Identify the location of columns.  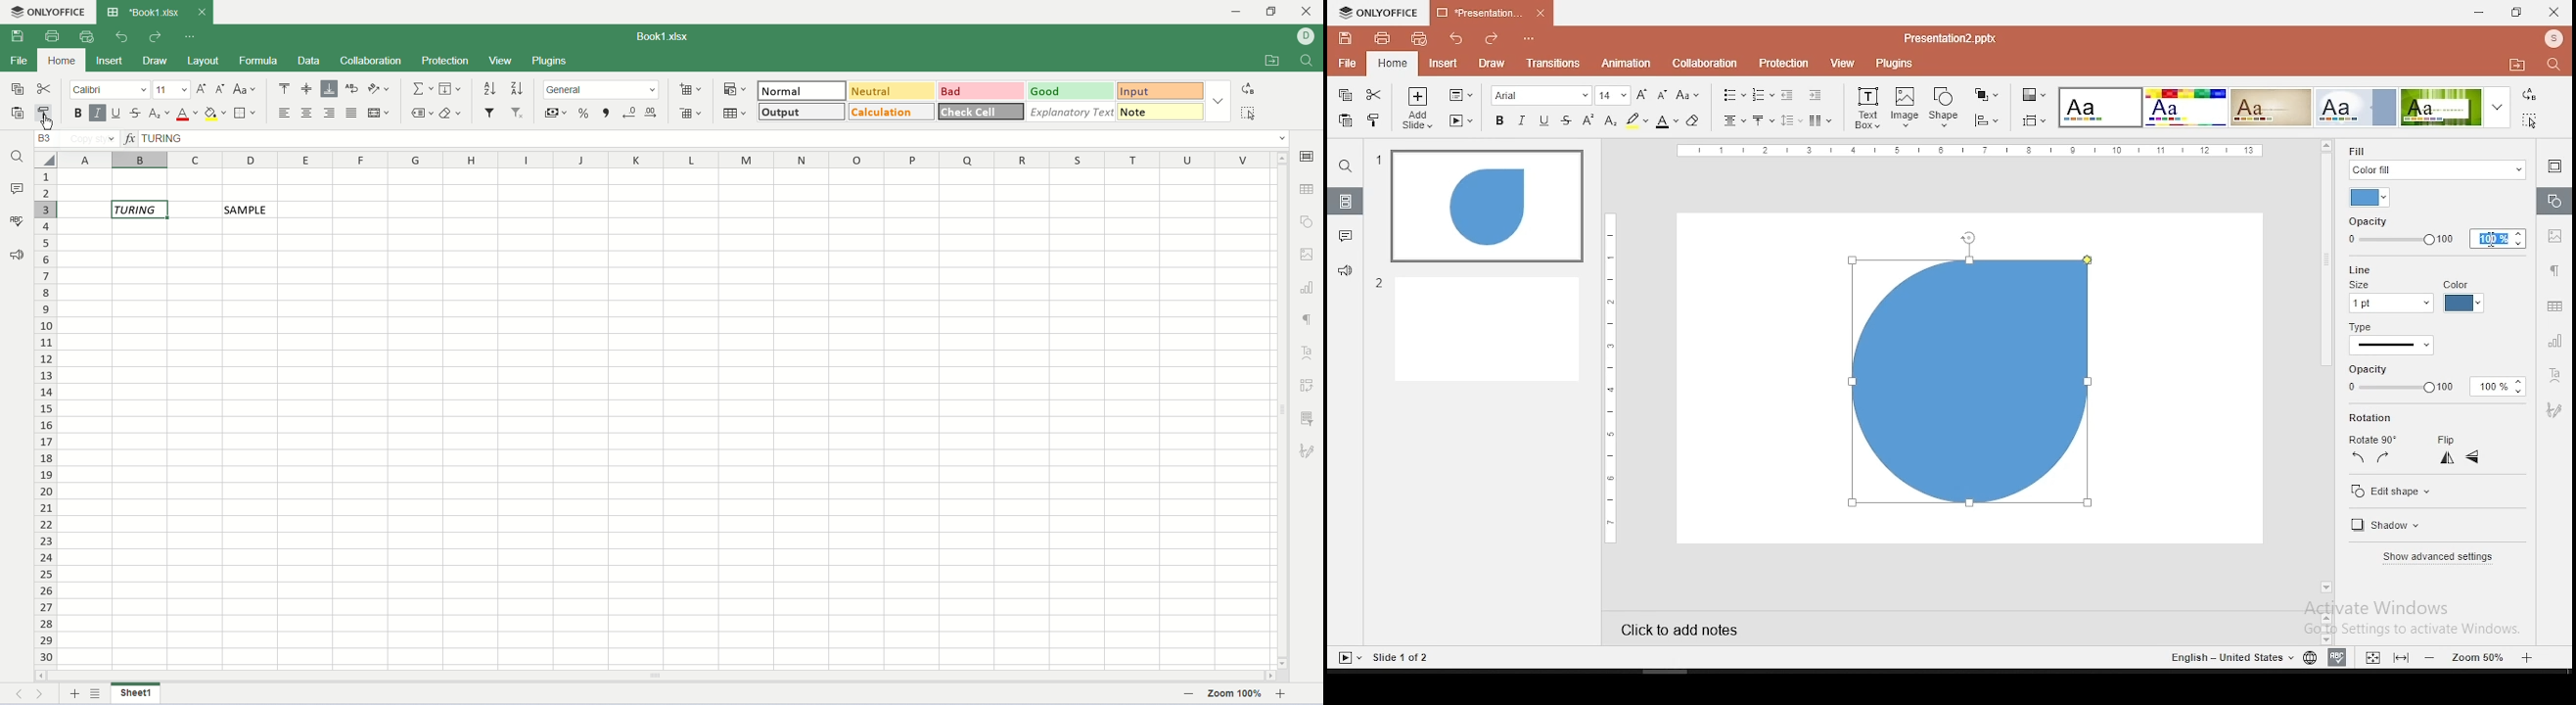
(1817, 120).